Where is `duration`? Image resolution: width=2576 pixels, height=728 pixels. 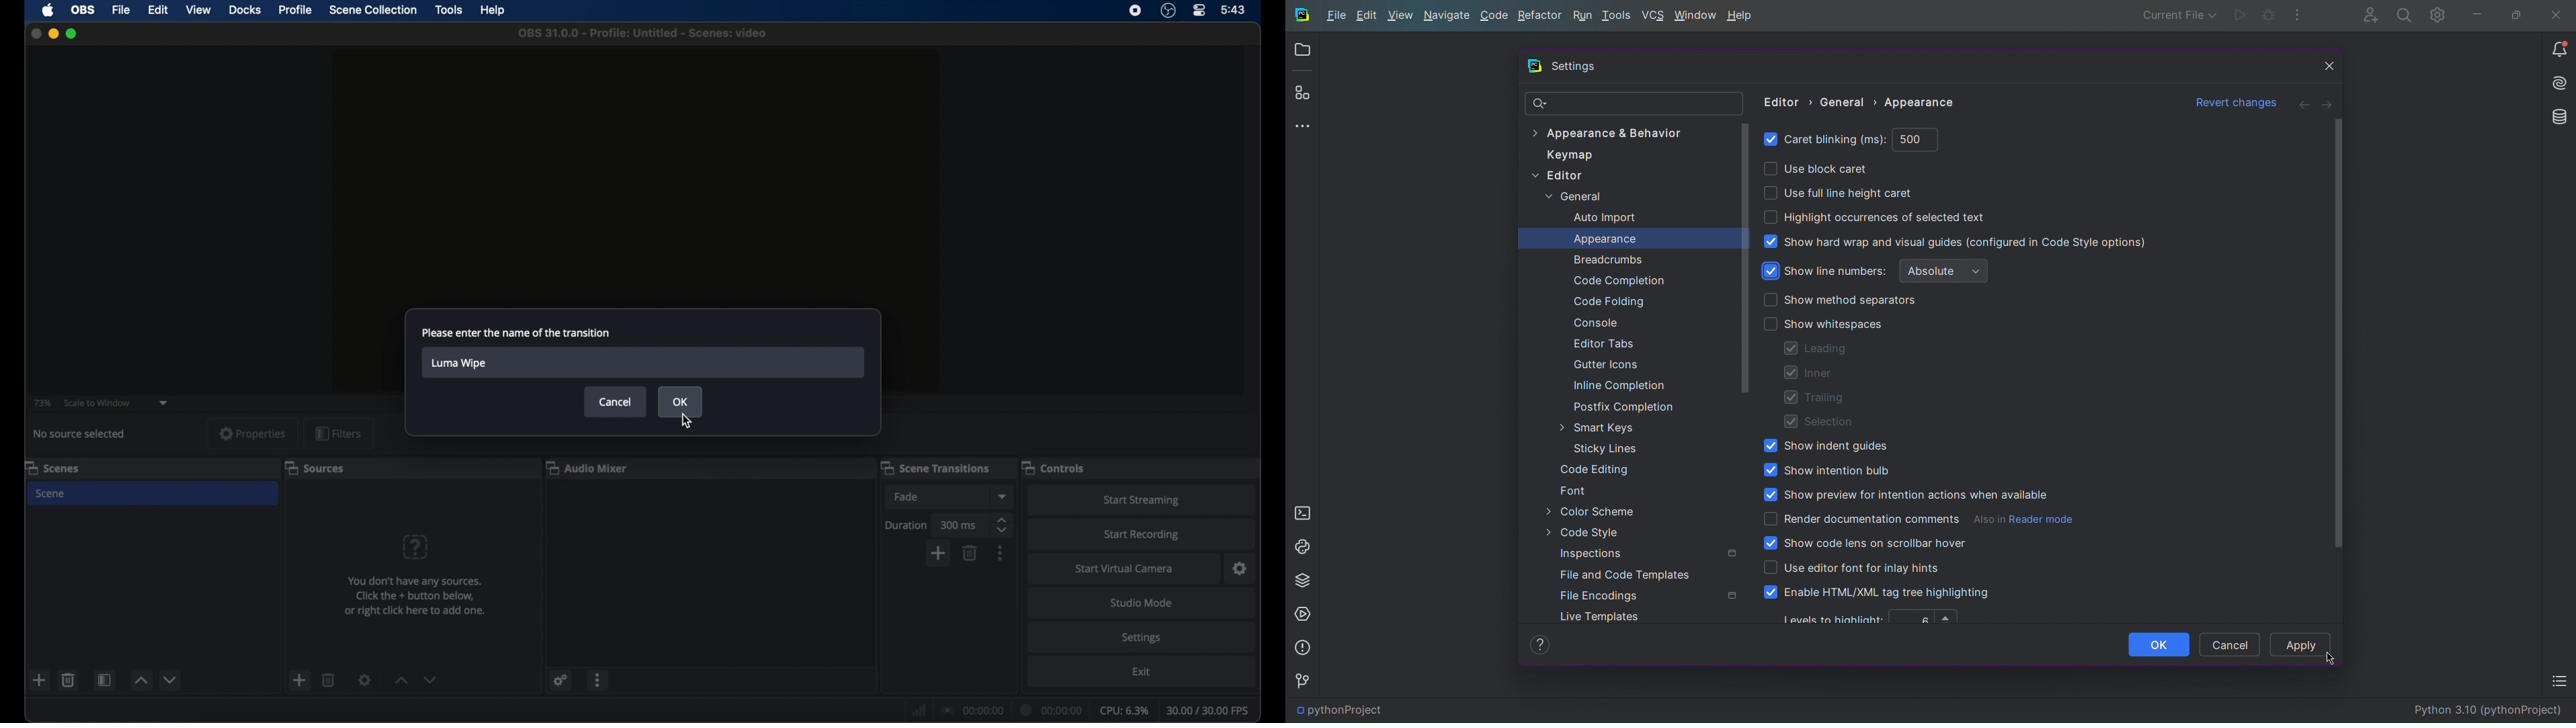
duration is located at coordinates (908, 524).